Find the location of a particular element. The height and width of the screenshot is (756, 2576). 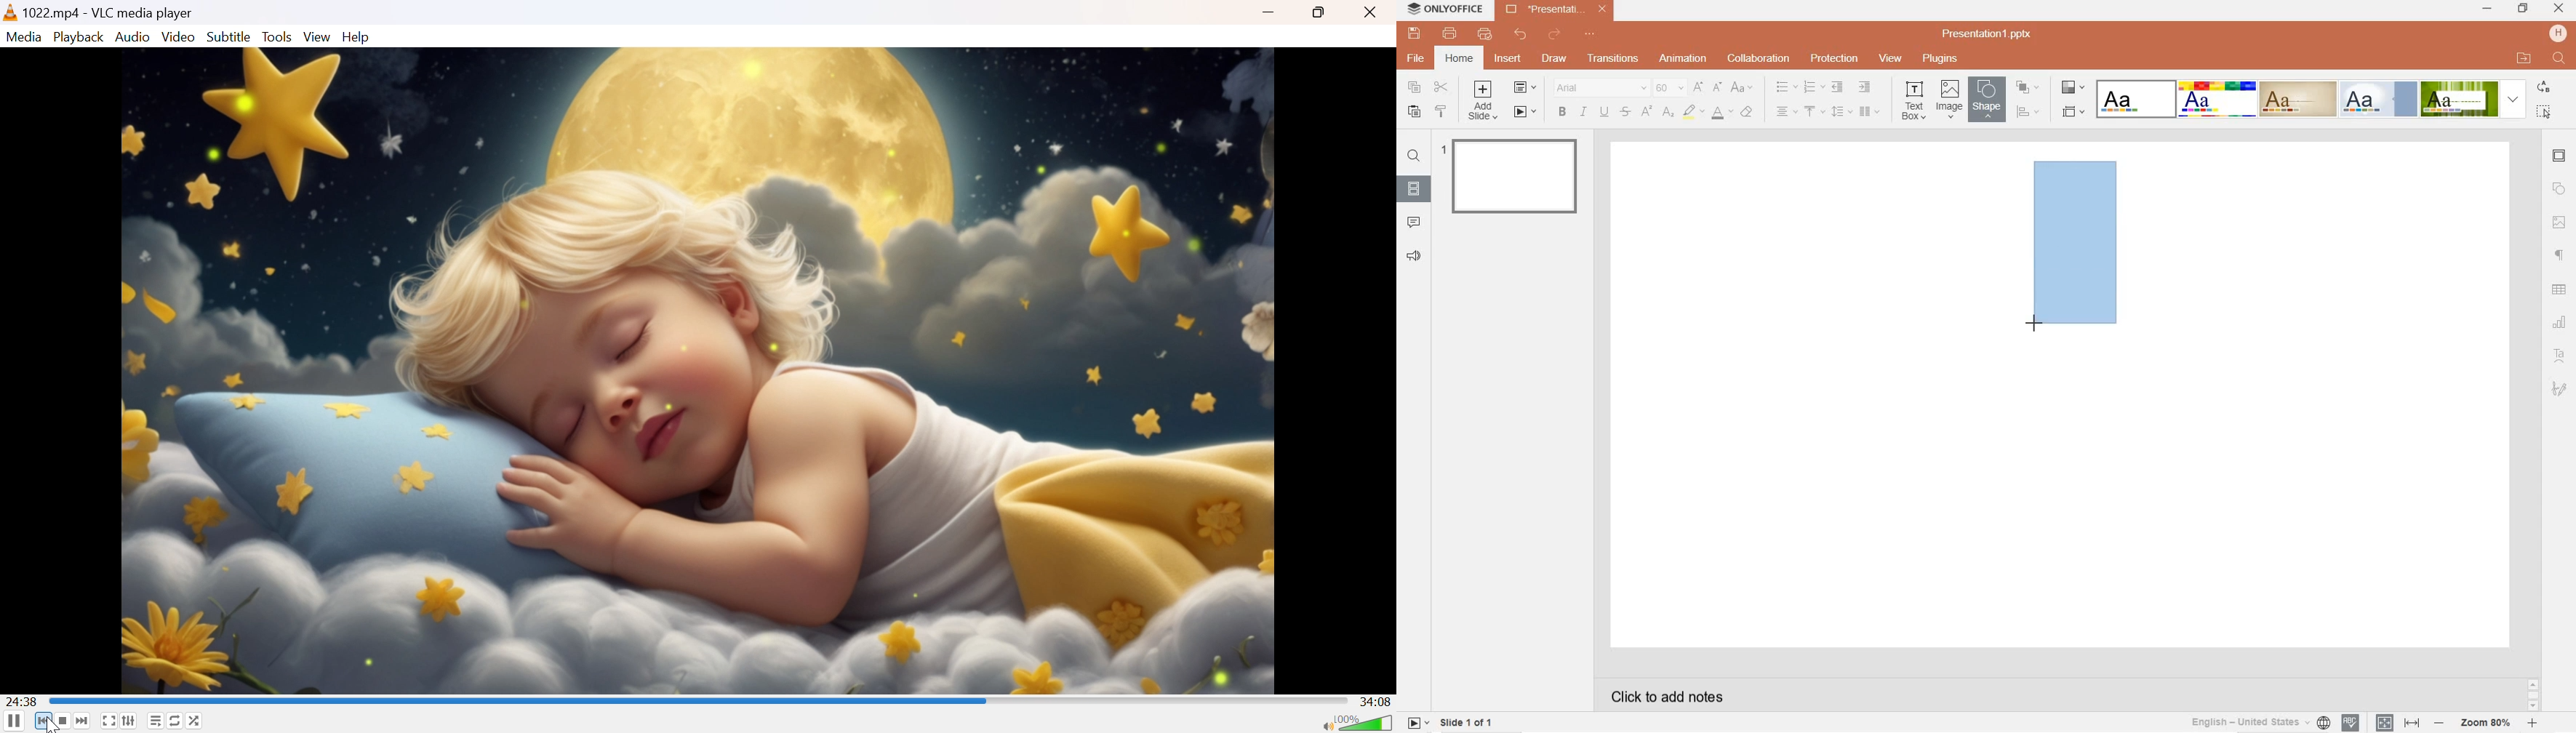

chart settings is located at coordinates (2561, 322).